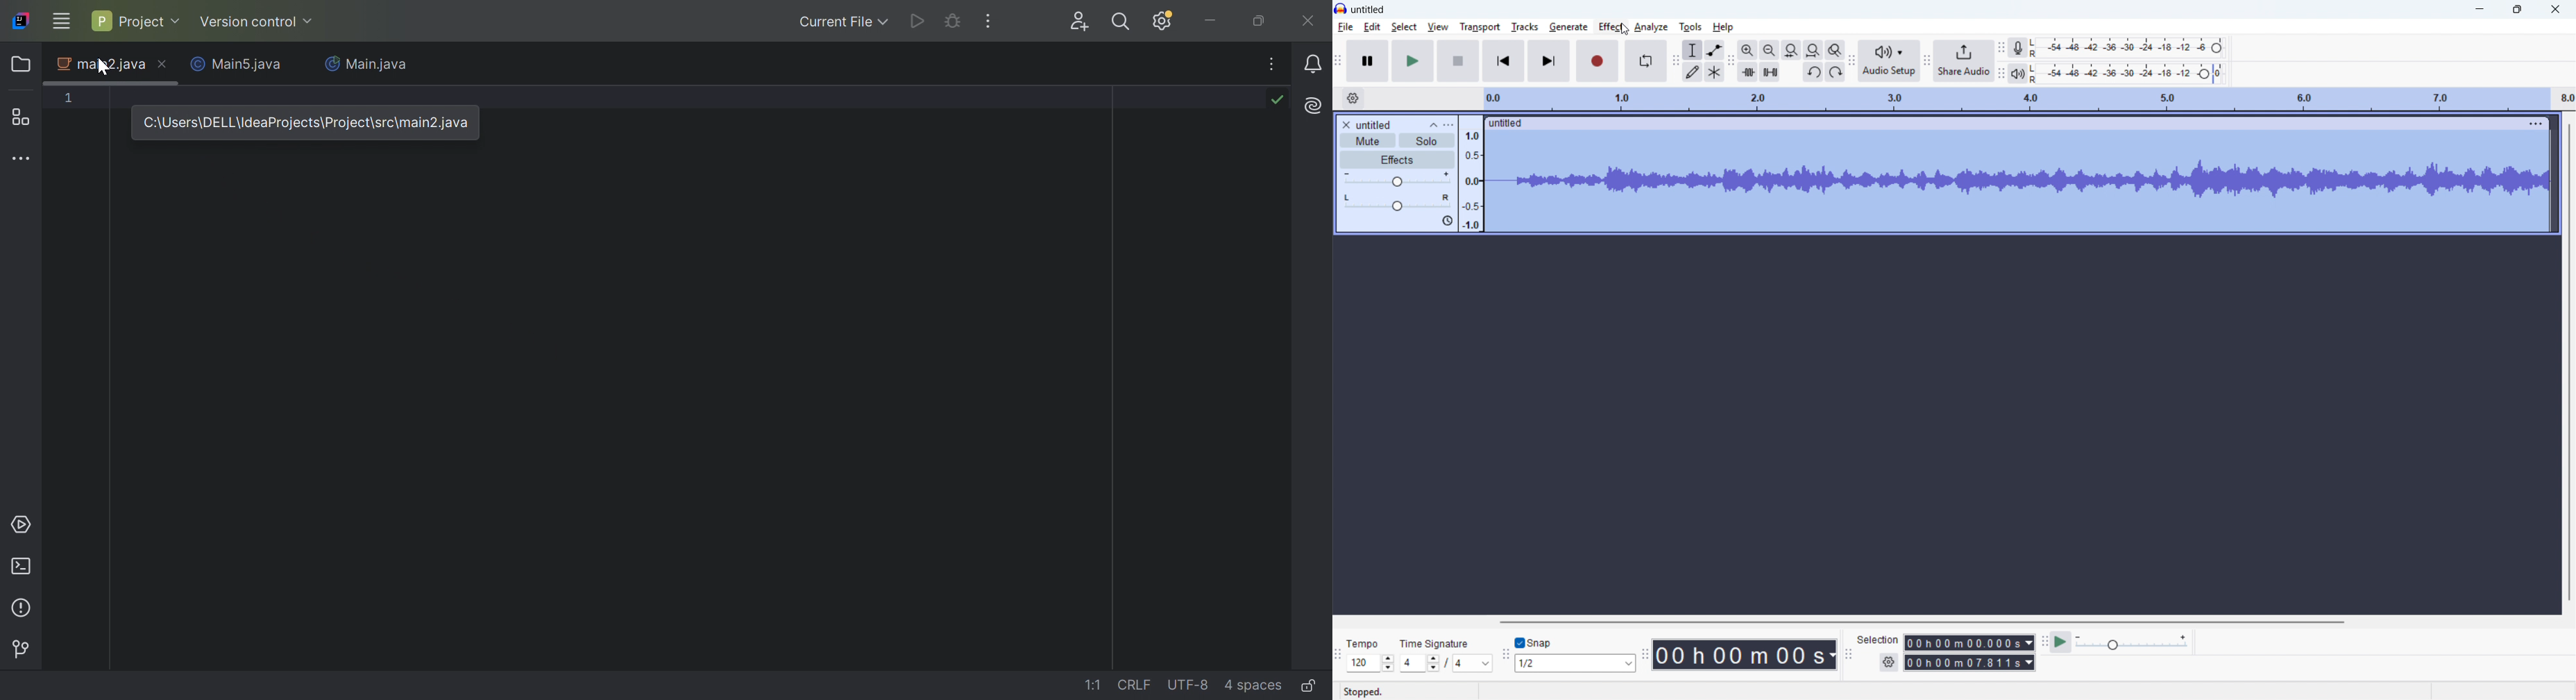 This screenshot has width=2576, height=700. I want to click on time signature, so click(1435, 644).